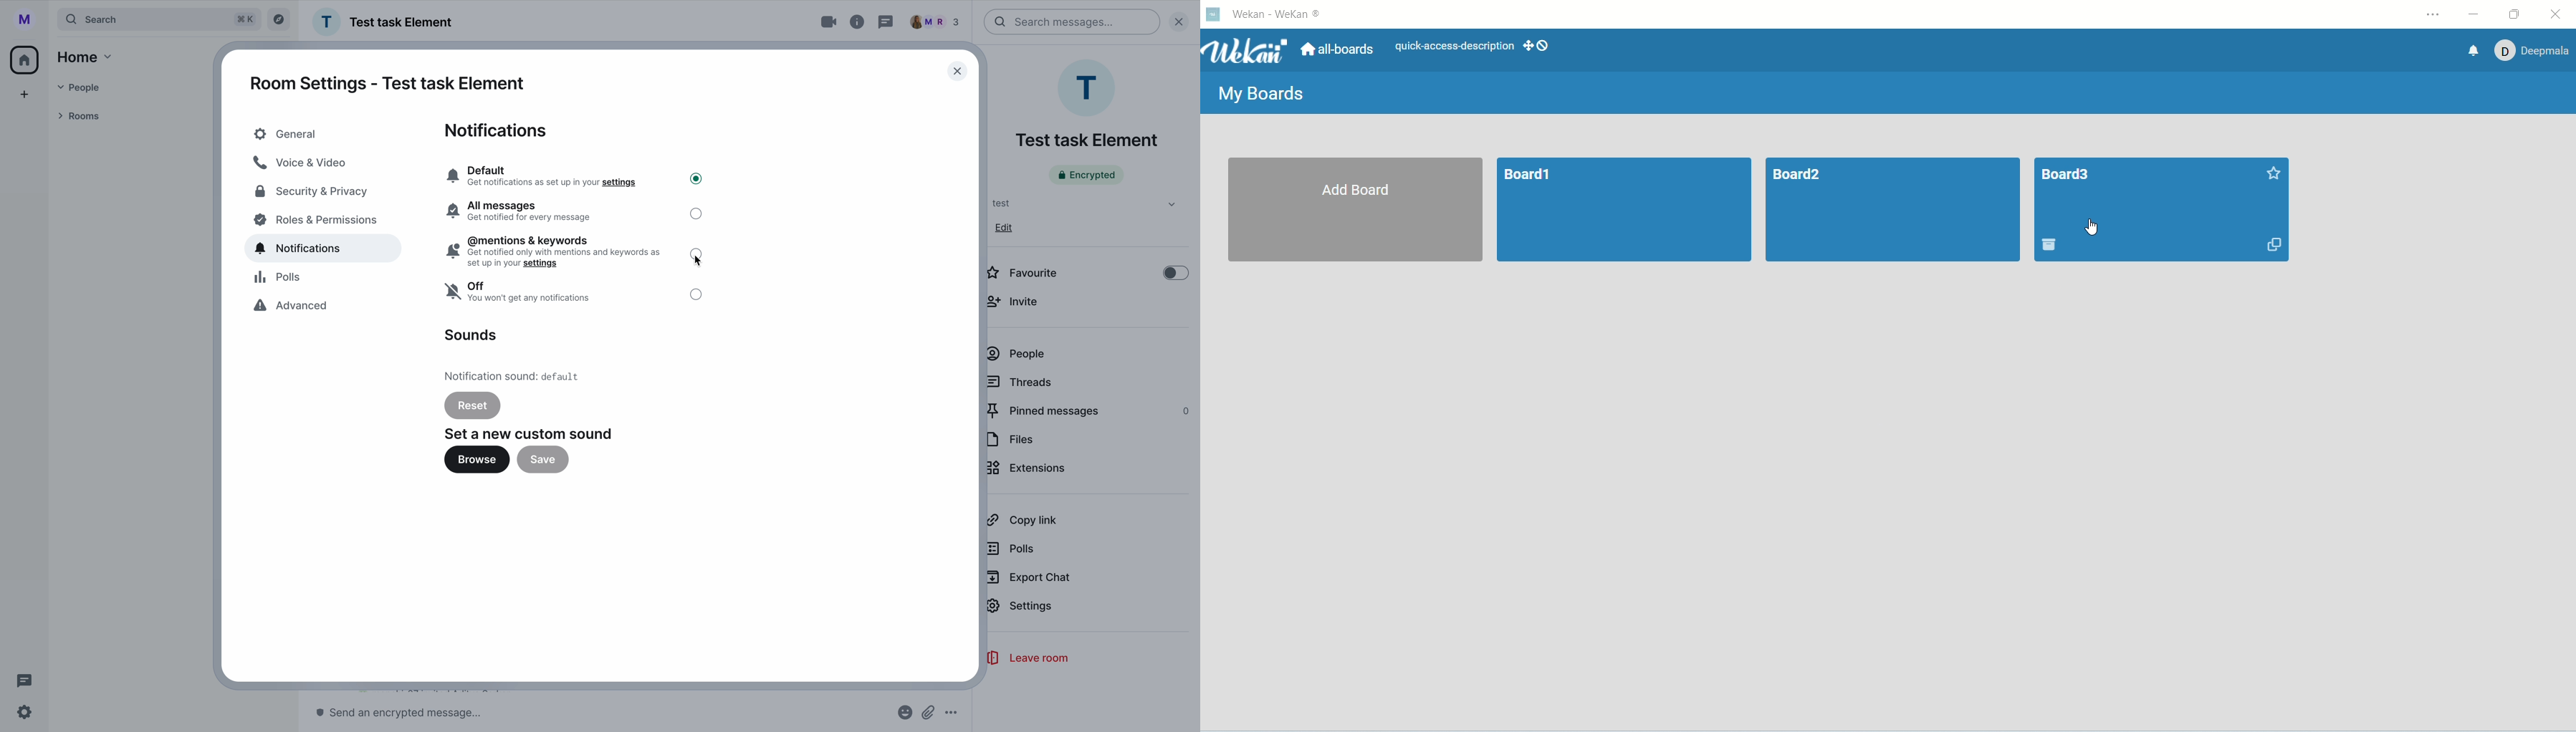 Image resolution: width=2576 pixels, height=756 pixels. I want to click on general, so click(321, 134).